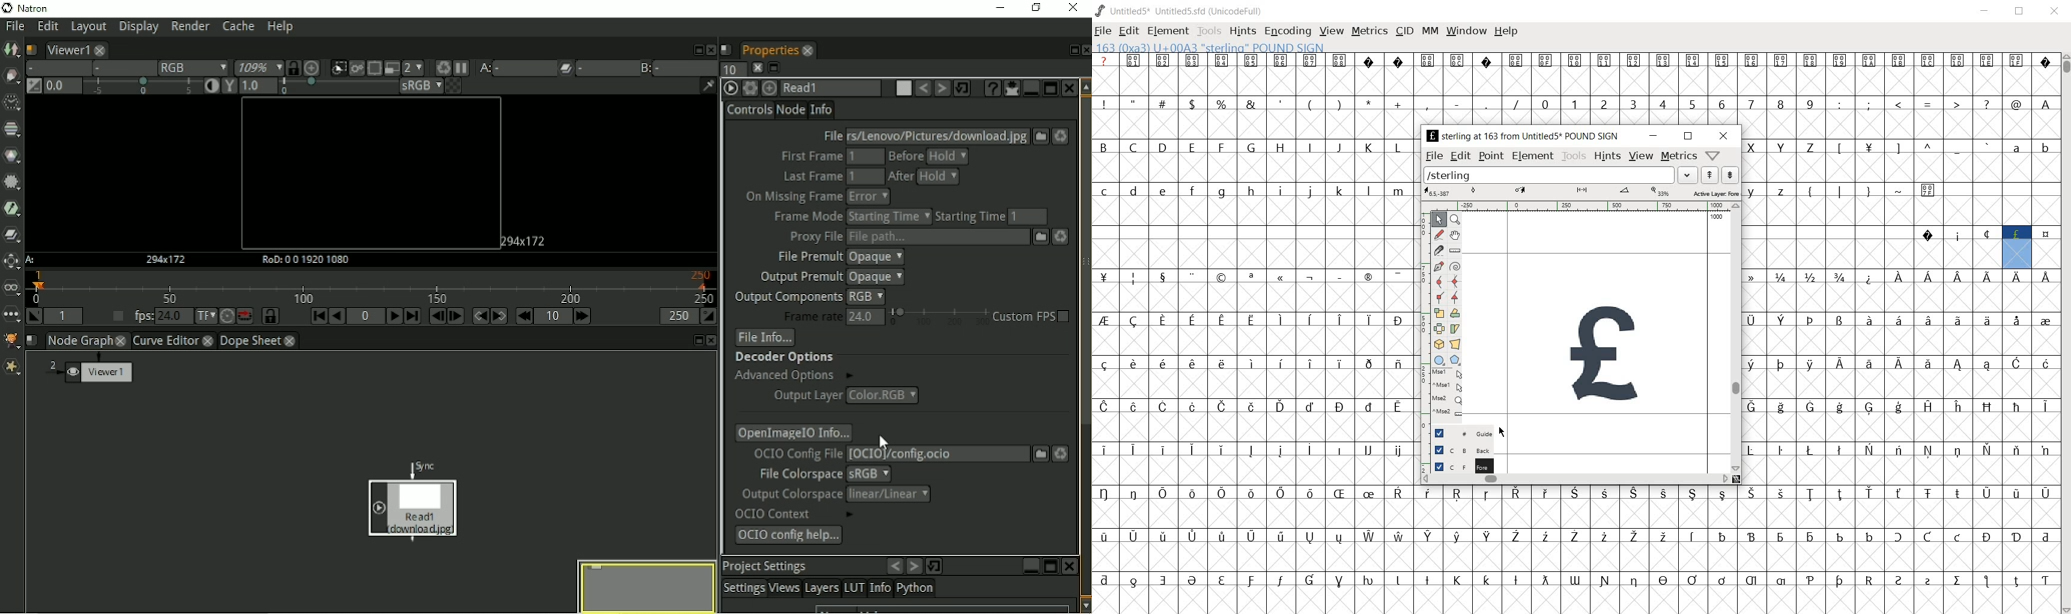  Describe the element at coordinates (1780, 277) in the screenshot. I see `1/4` at that location.